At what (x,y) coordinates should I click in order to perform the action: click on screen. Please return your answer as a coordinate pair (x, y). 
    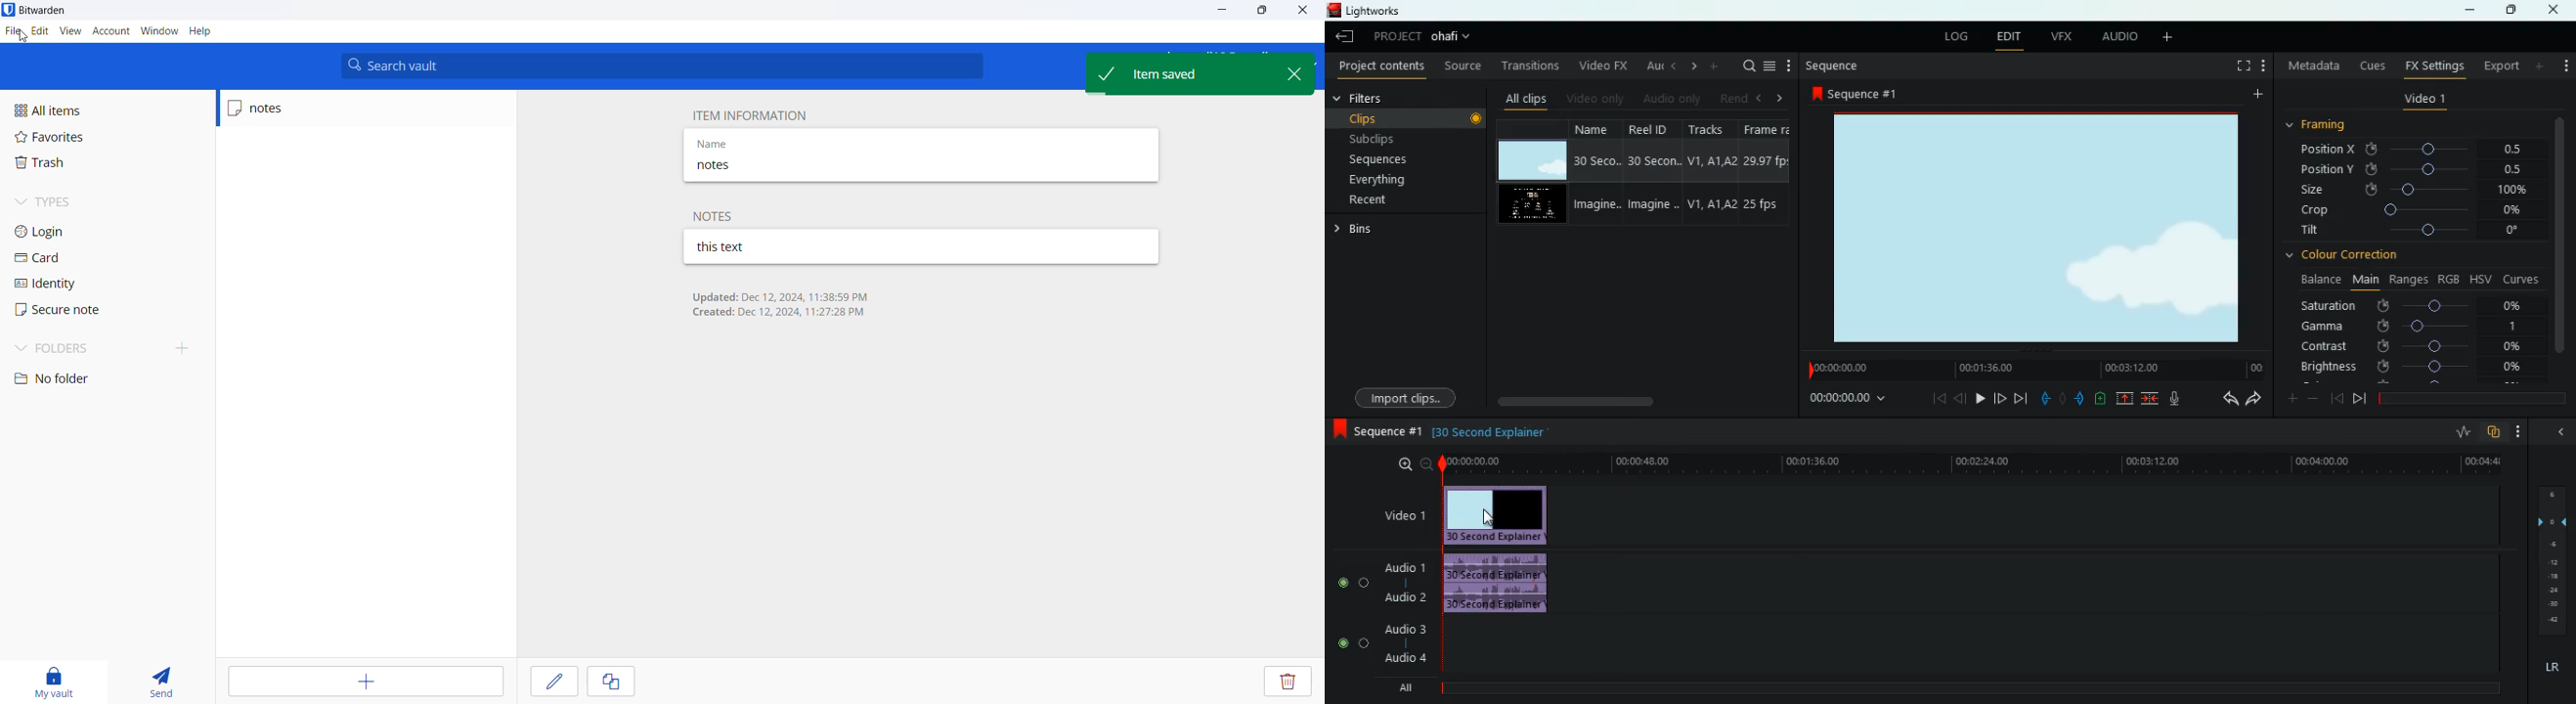
    Looking at the image, I should click on (2239, 66).